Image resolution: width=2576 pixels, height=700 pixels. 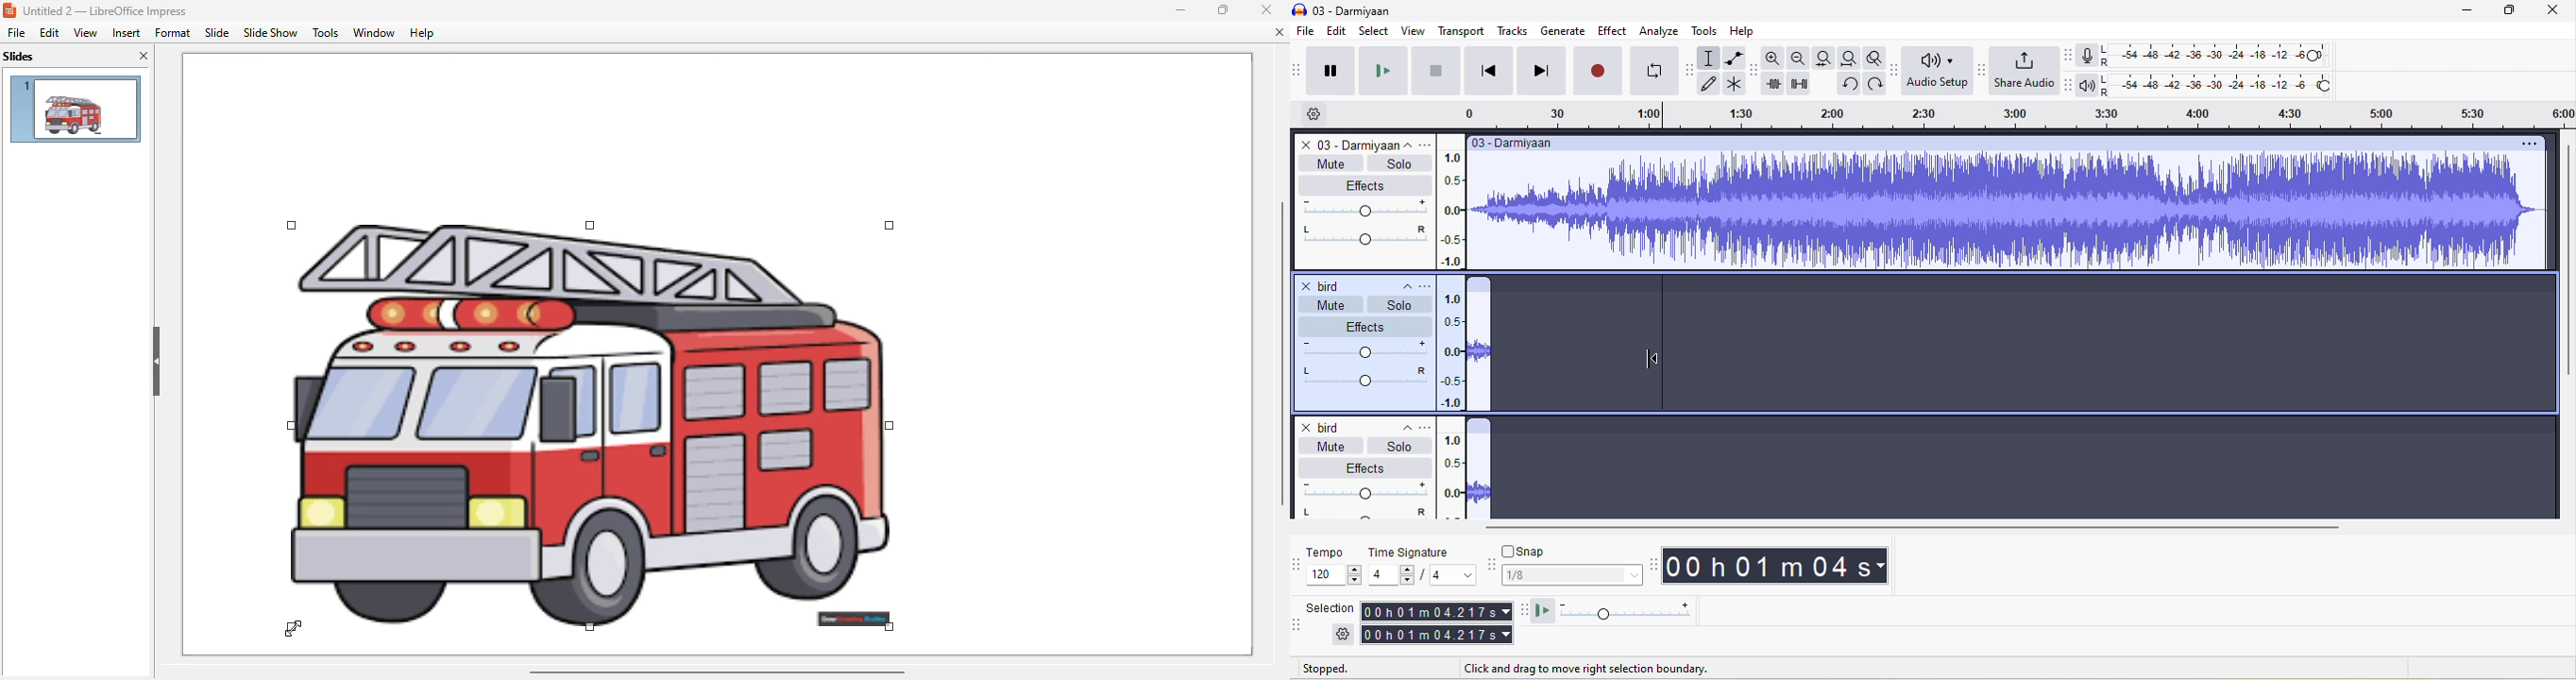 I want to click on transport, so click(x=1457, y=30).